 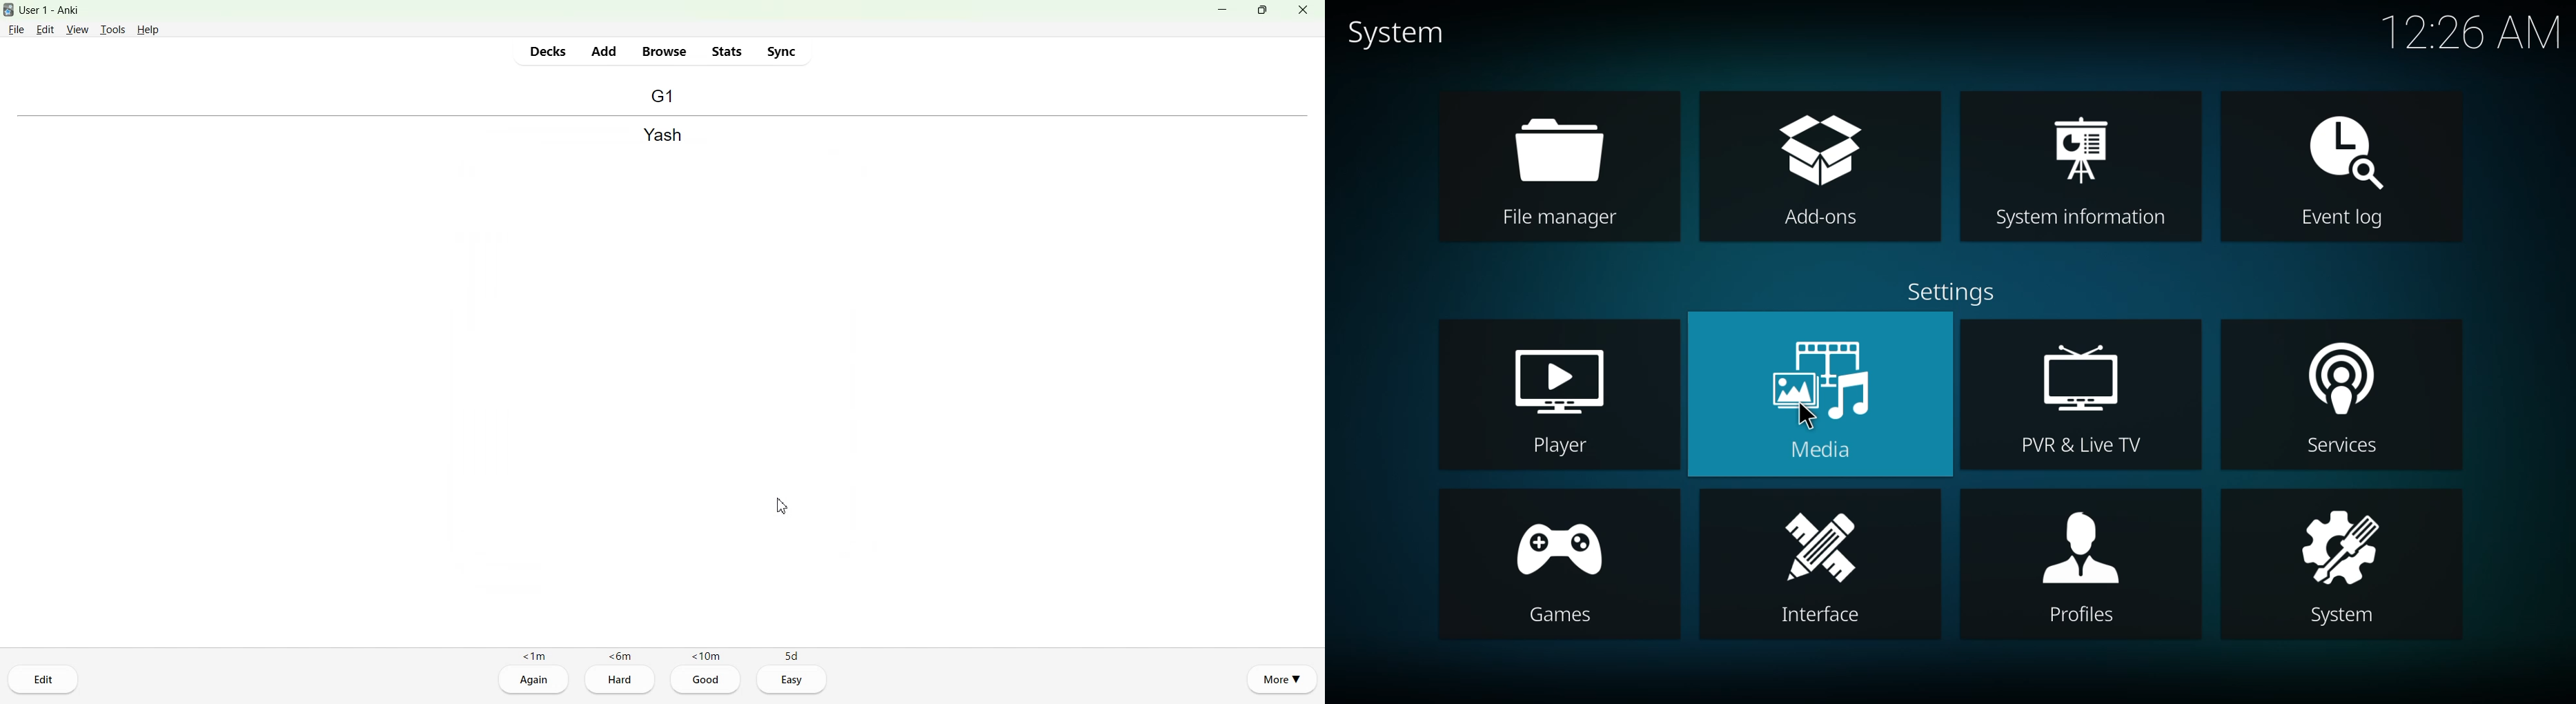 I want to click on player, so click(x=1558, y=400).